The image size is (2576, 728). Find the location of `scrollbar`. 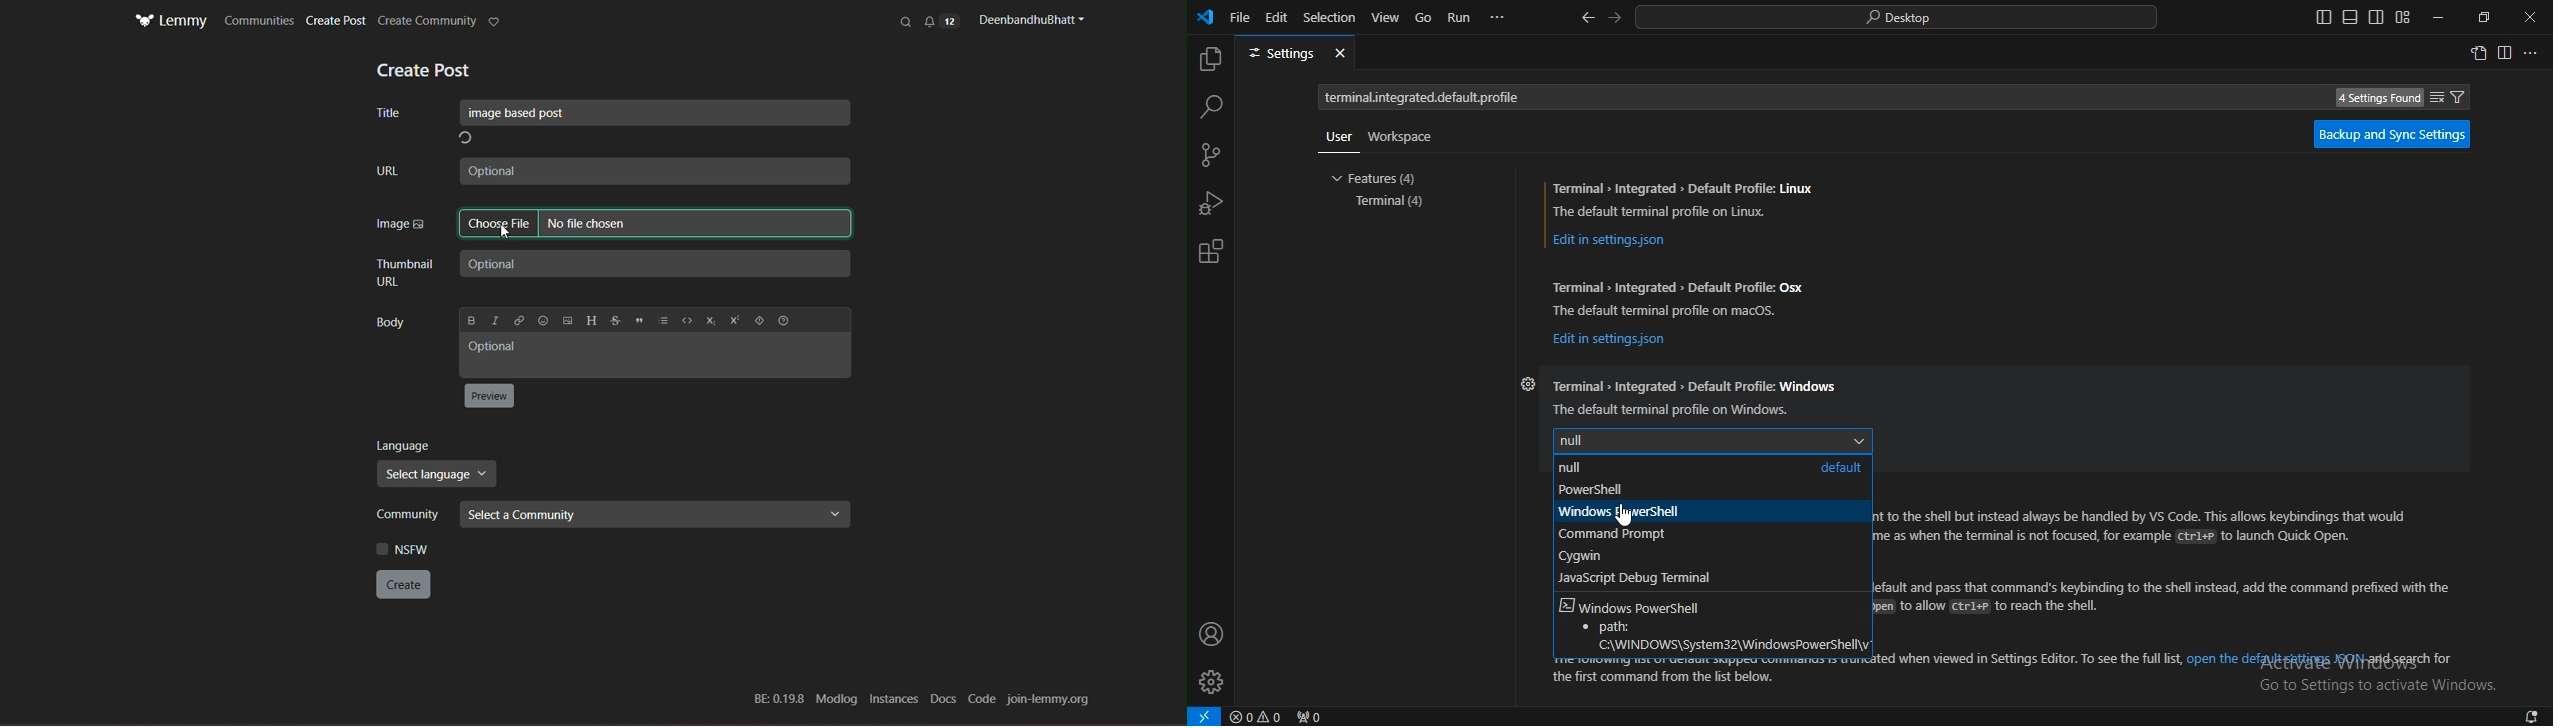

scrollbar is located at coordinates (2489, 350).